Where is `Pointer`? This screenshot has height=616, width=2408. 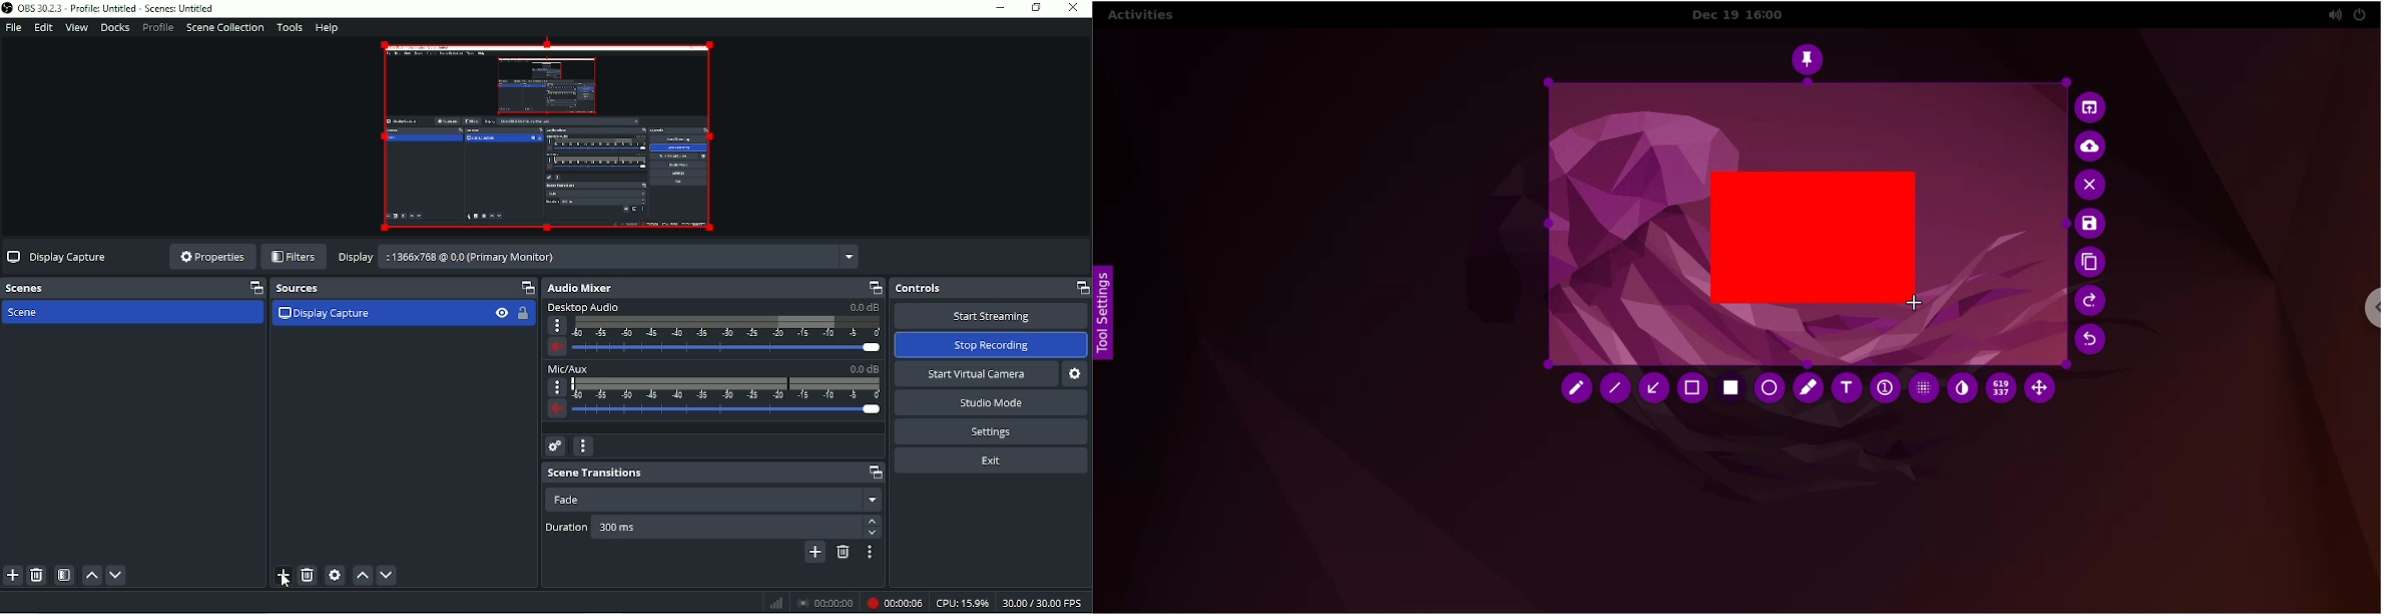 Pointer is located at coordinates (284, 585).